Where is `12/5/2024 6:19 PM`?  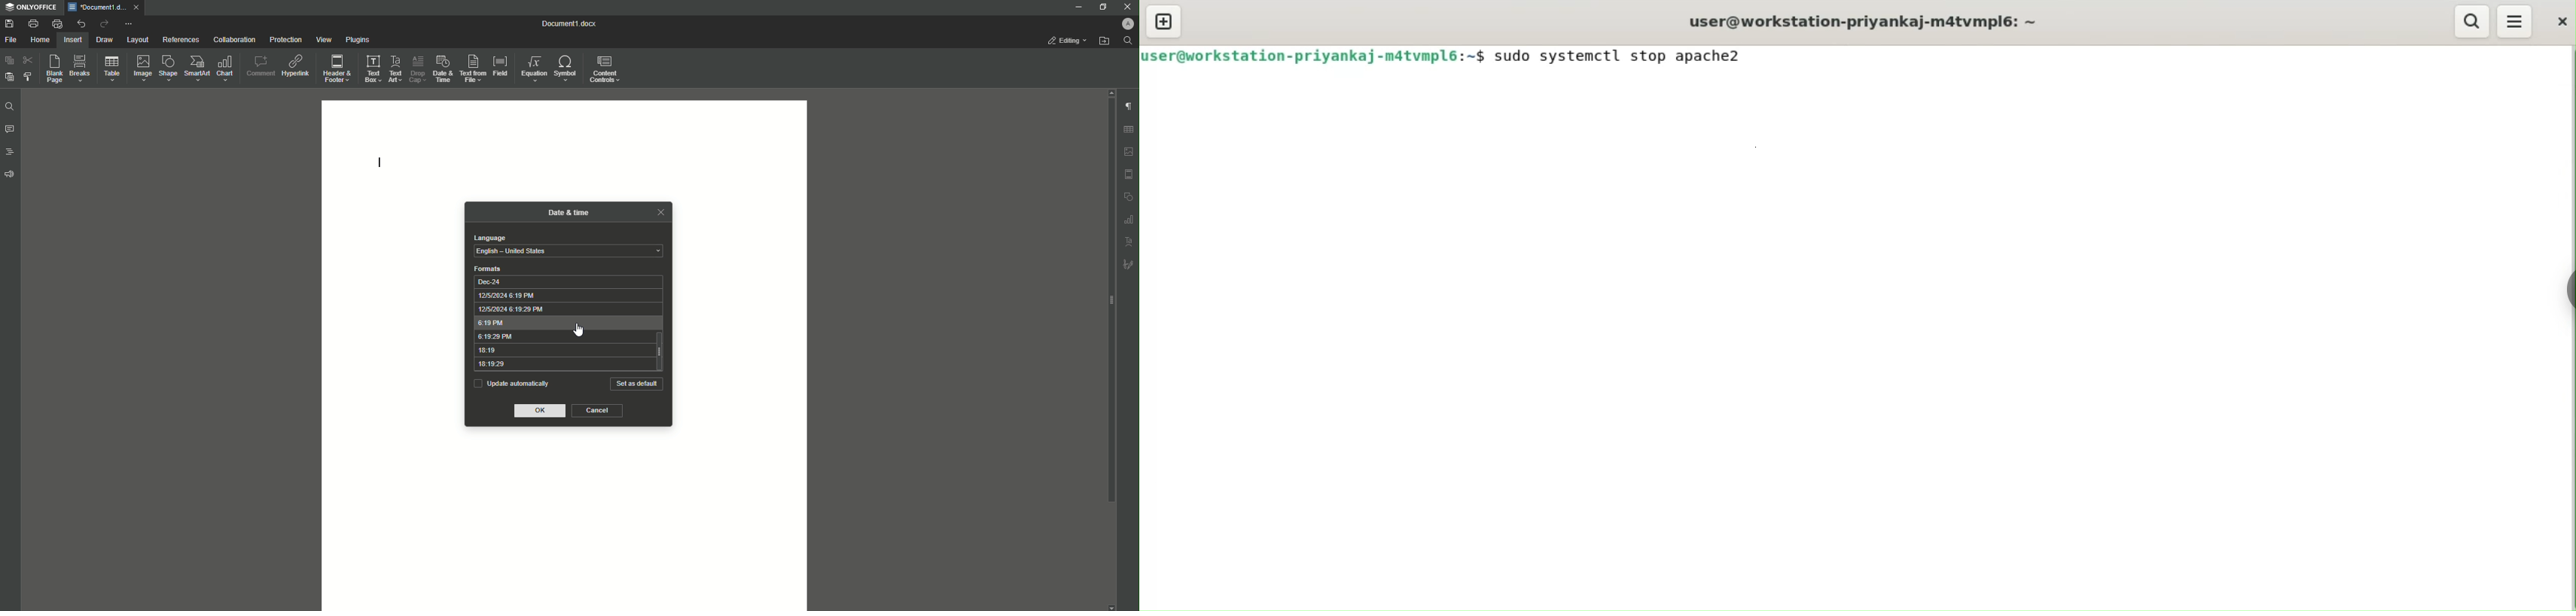 12/5/2024 6:19 PM is located at coordinates (563, 295).